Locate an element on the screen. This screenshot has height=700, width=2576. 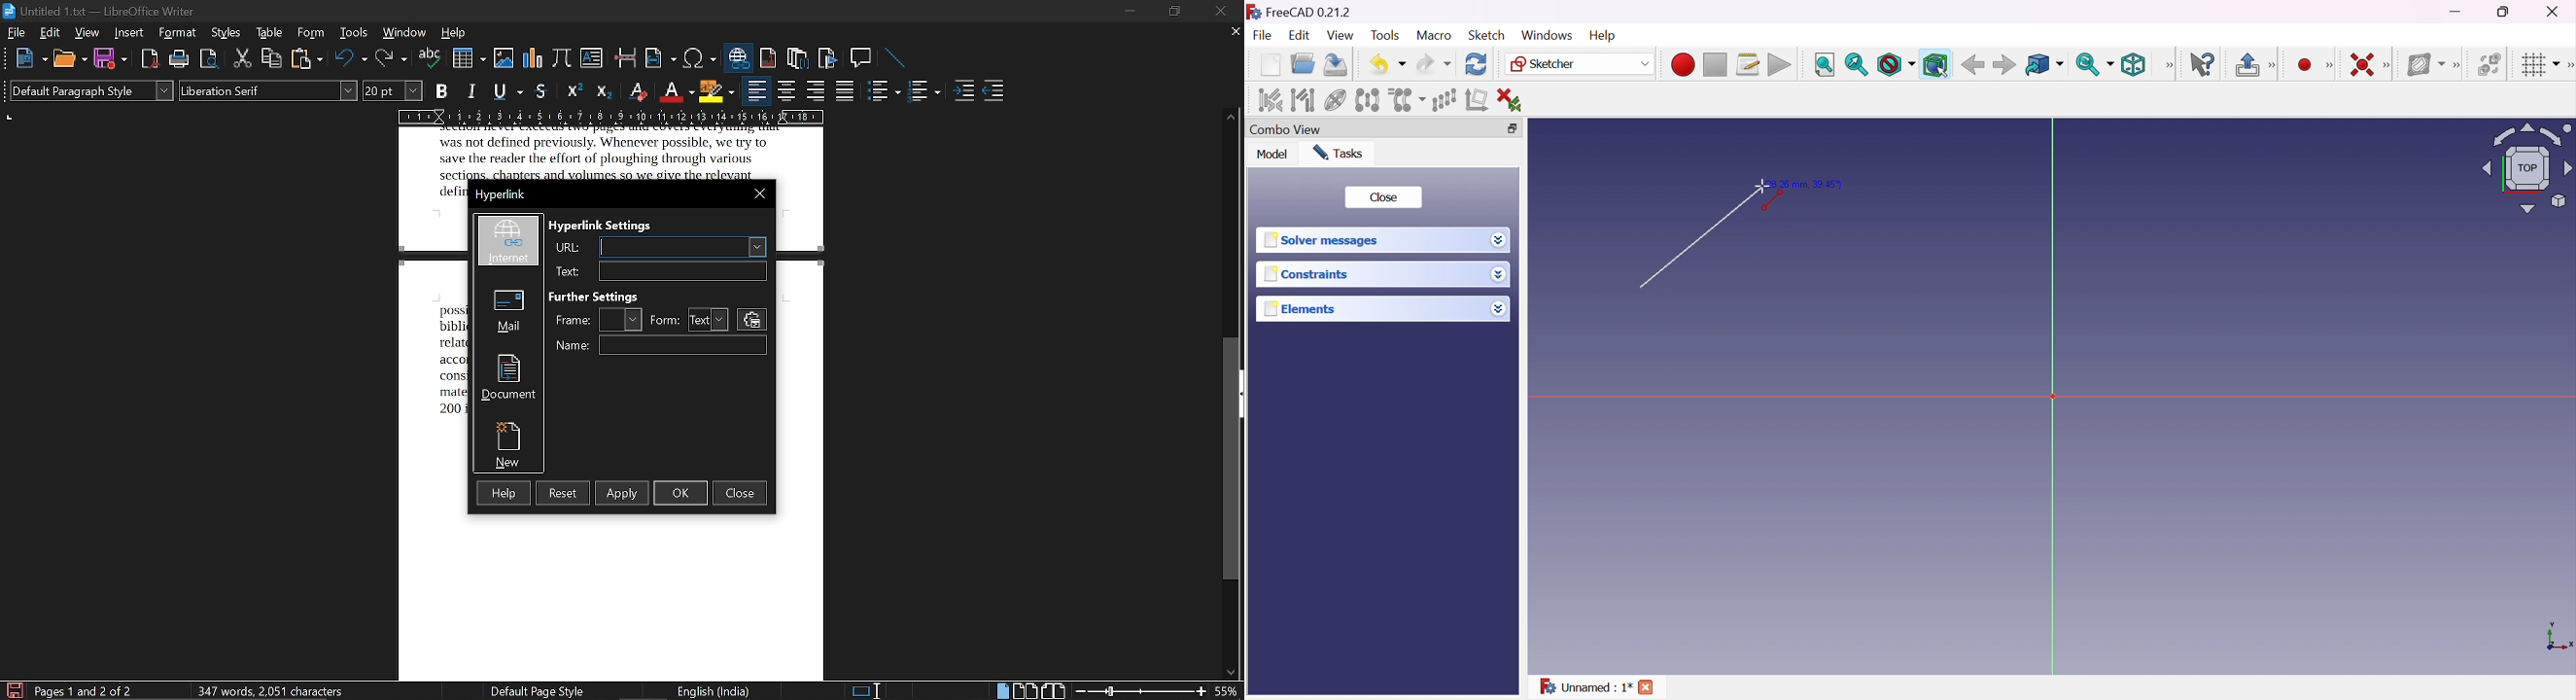
align center is located at coordinates (784, 92).